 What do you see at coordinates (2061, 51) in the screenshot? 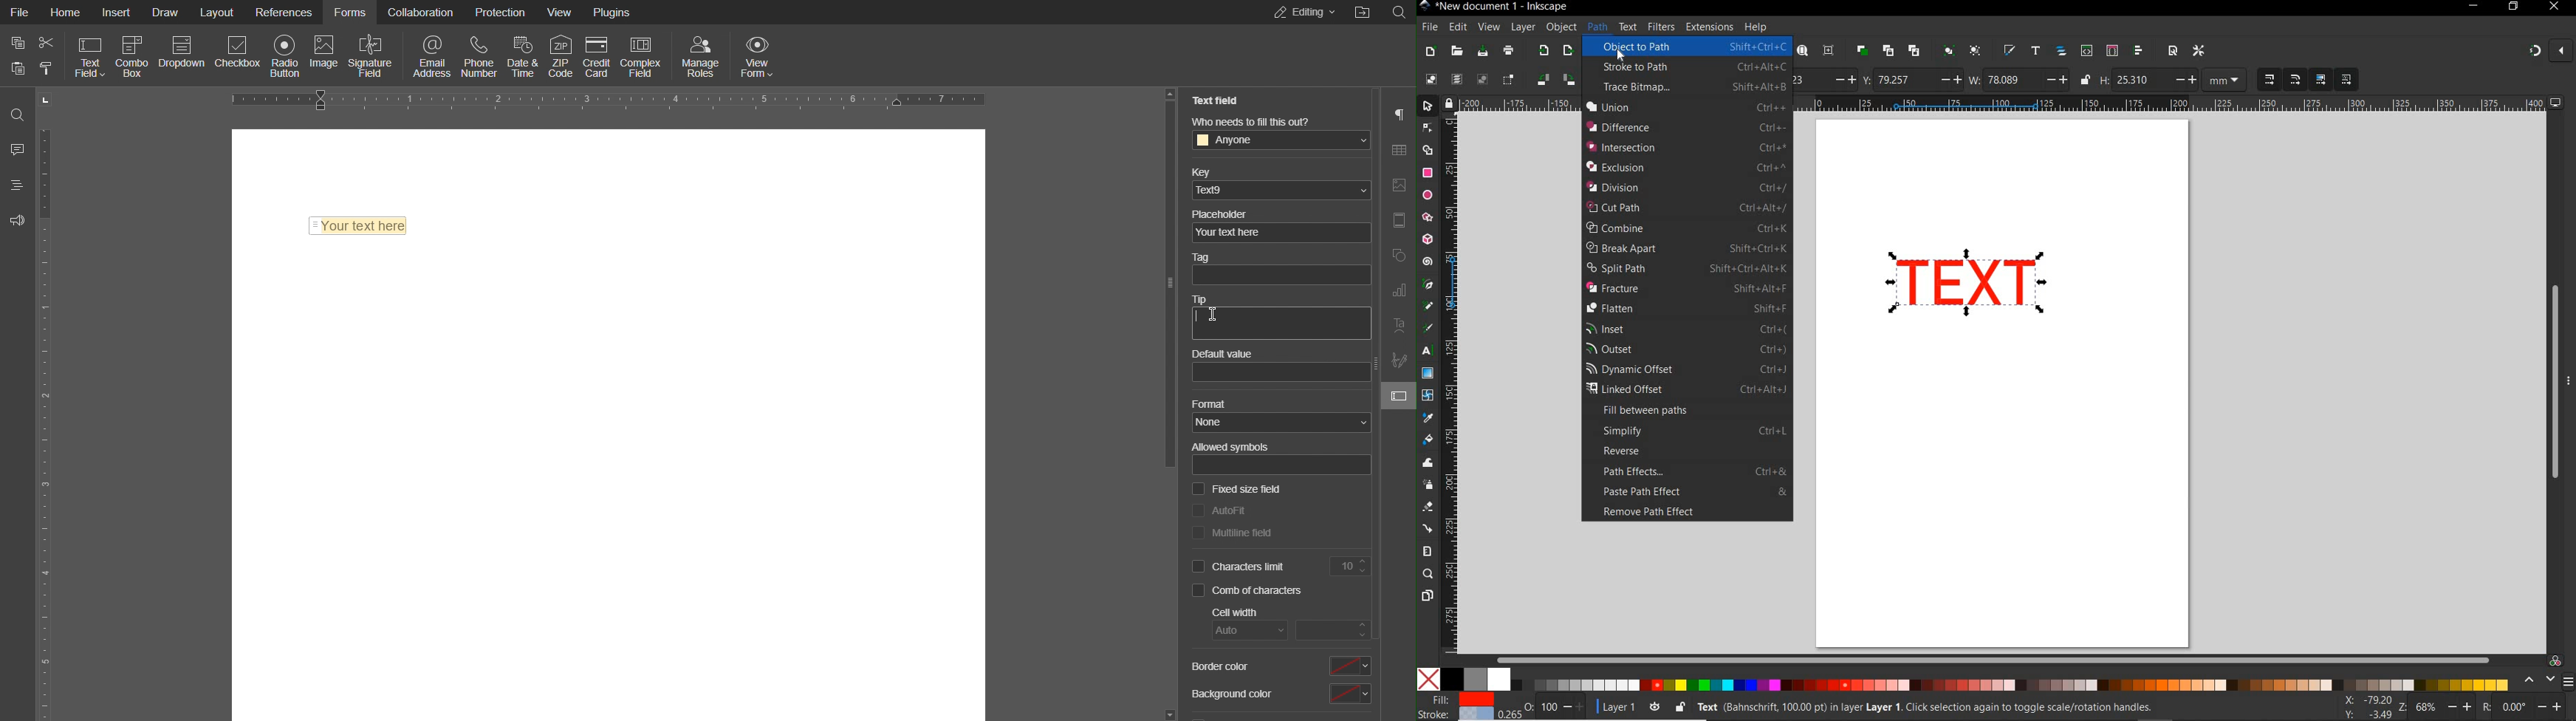
I see `OPEN OBJECTS` at bounding box center [2061, 51].